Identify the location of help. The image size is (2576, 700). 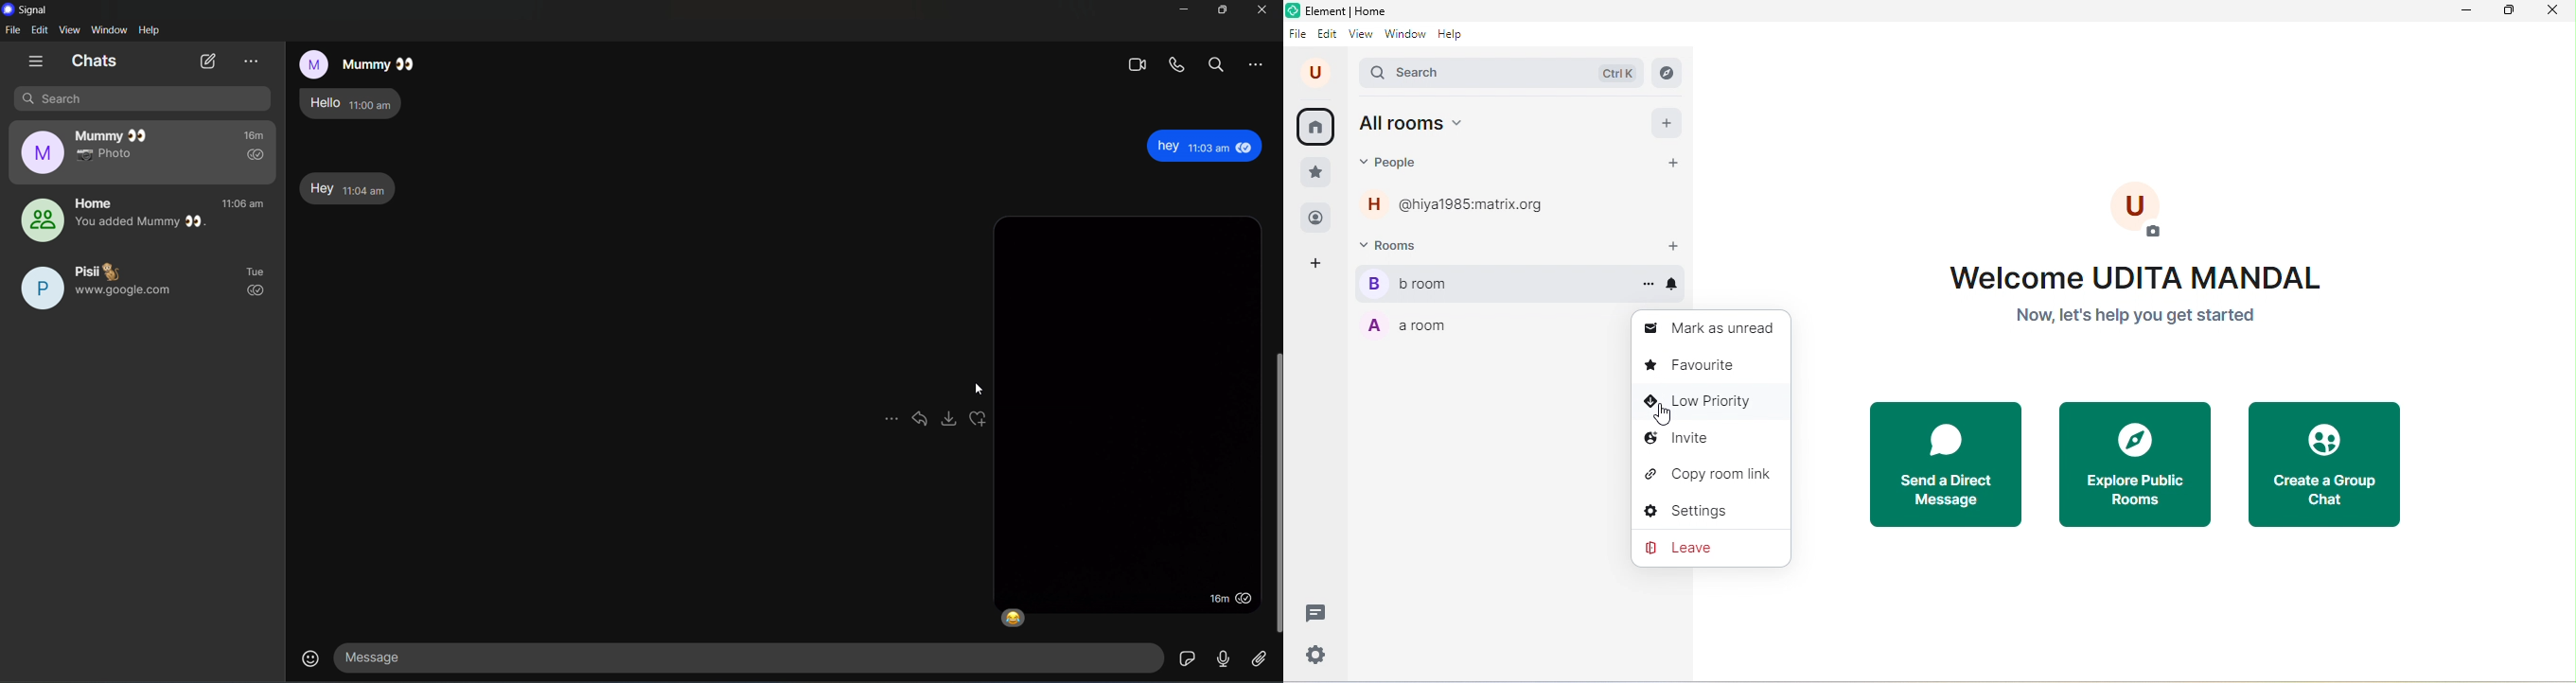
(151, 31).